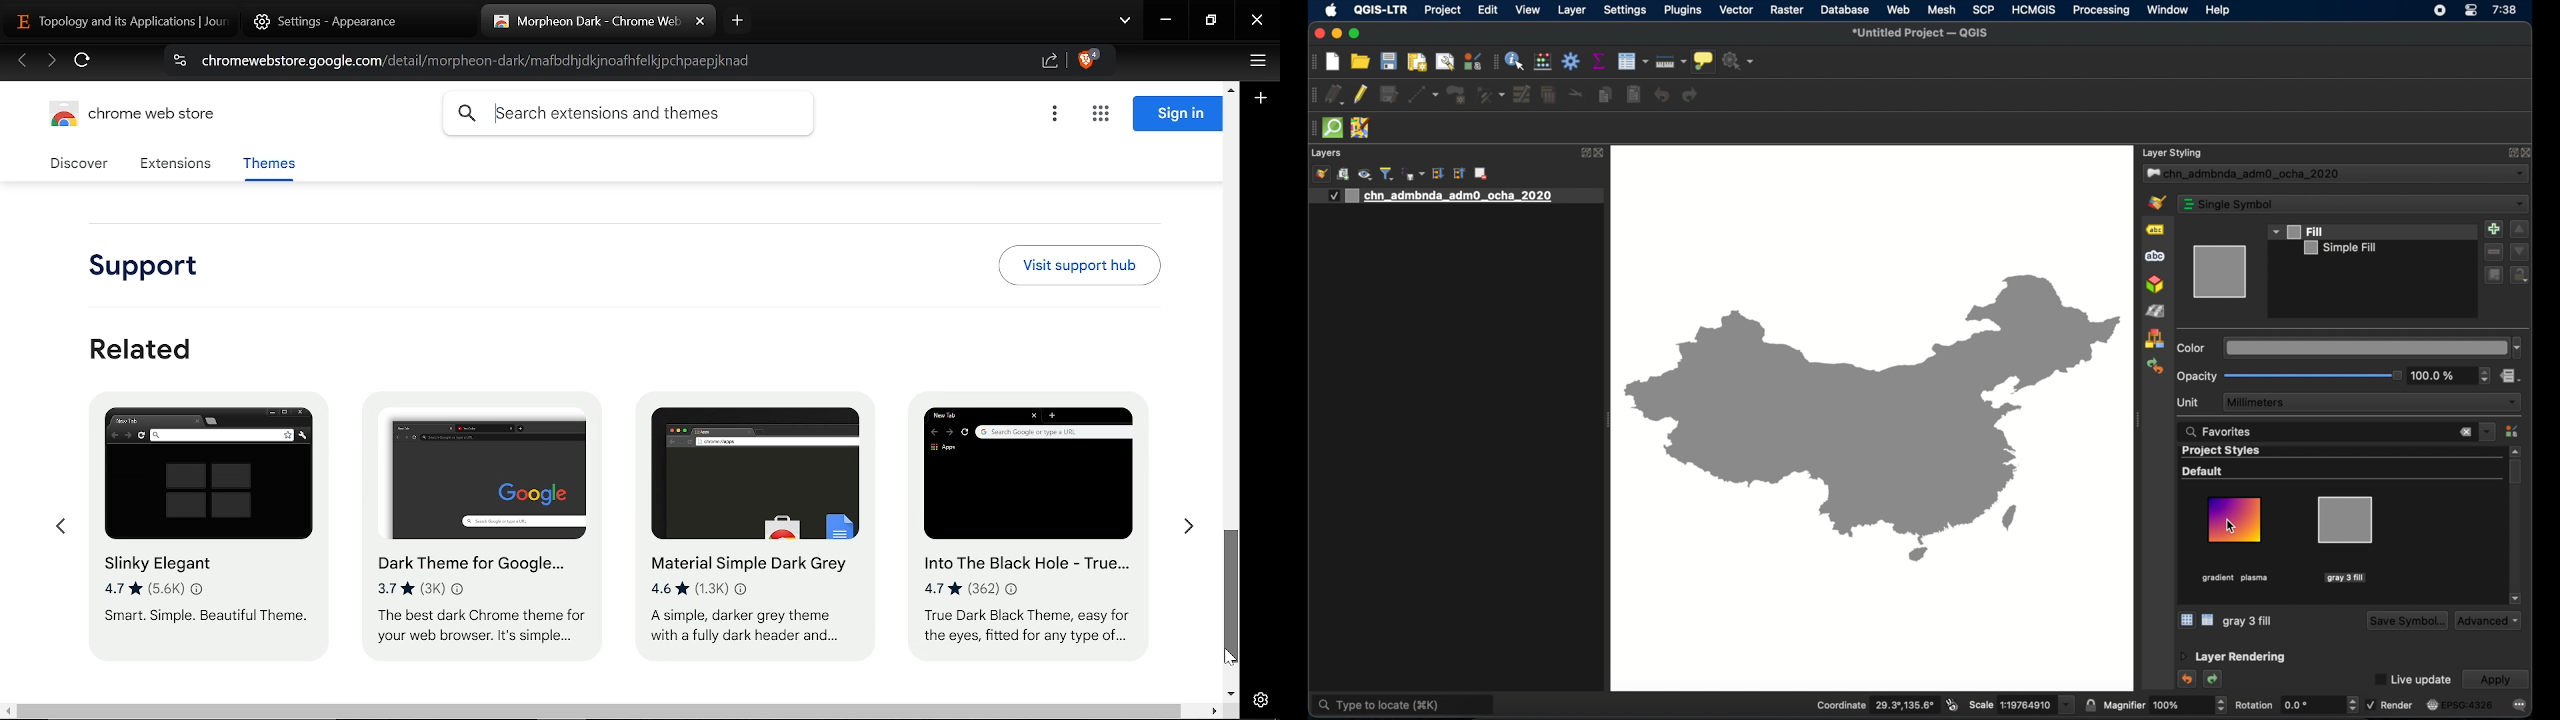  Describe the element at coordinates (2461, 704) in the screenshot. I see `current crs` at that location.